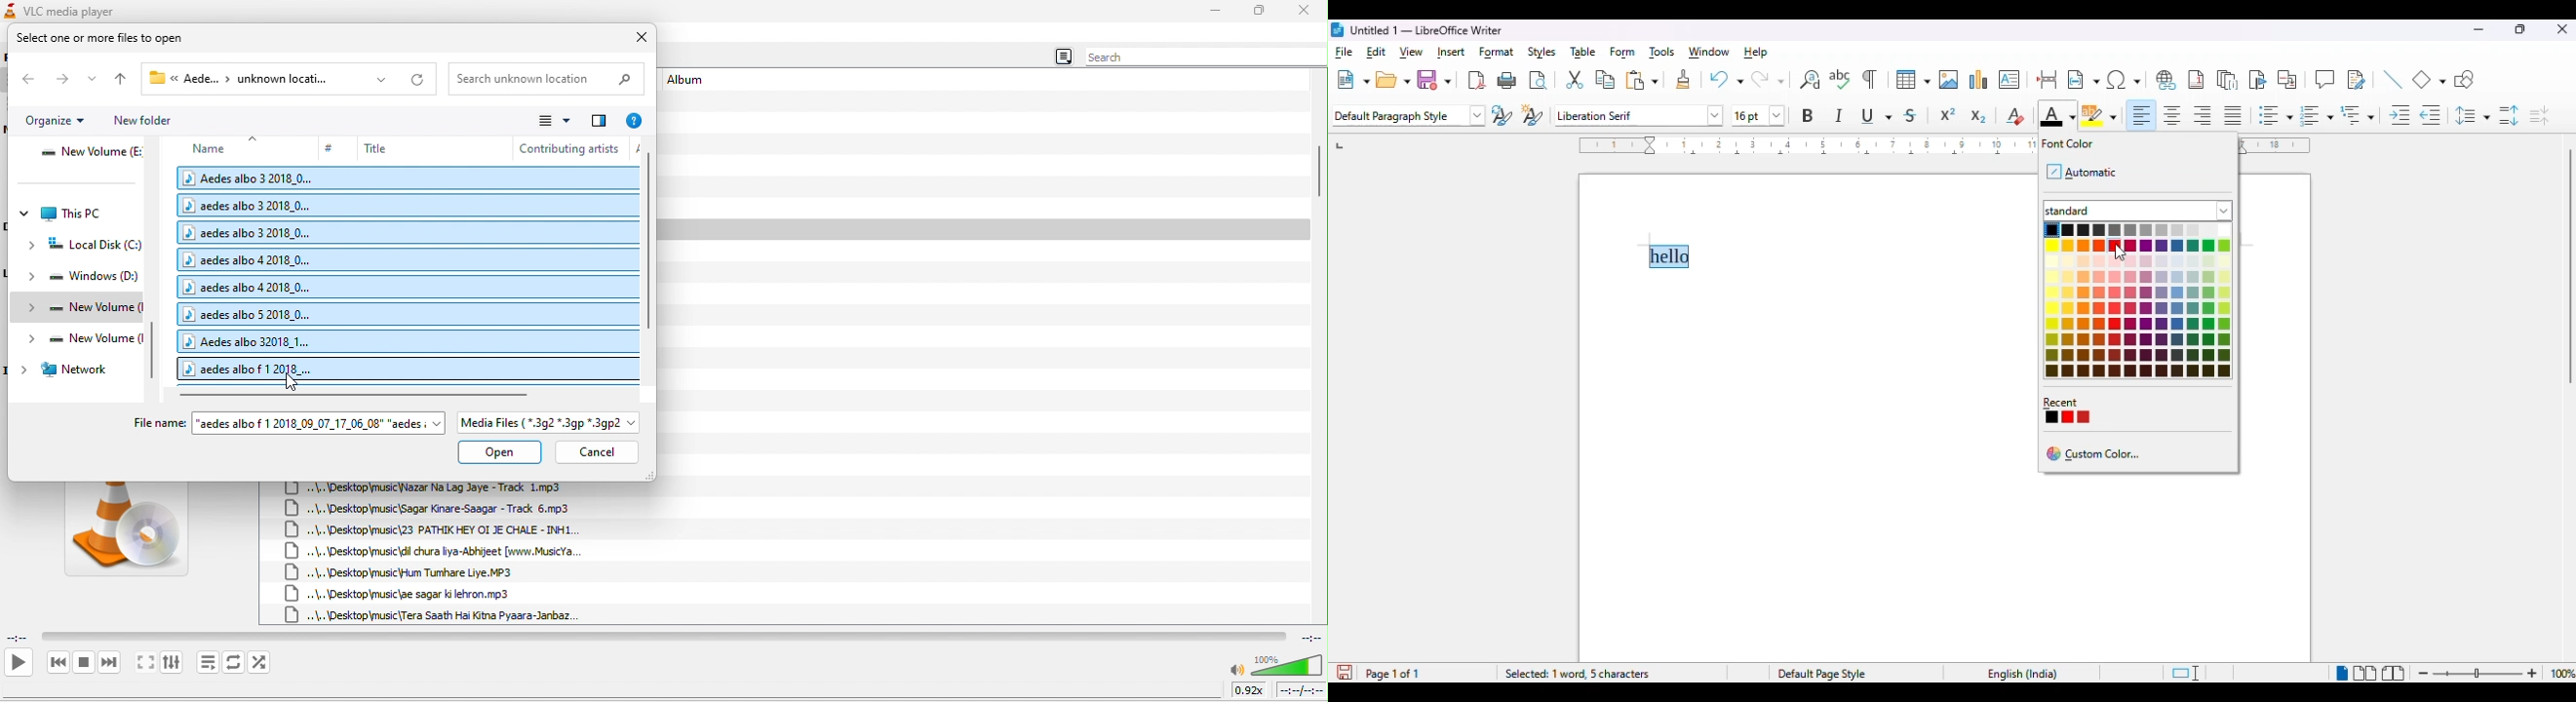 The height and width of the screenshot is (728, 2576). What do you see at coordinates (90, 155) in the screenshot?
I see `new volume (E:` at bounding box center [90, 155].